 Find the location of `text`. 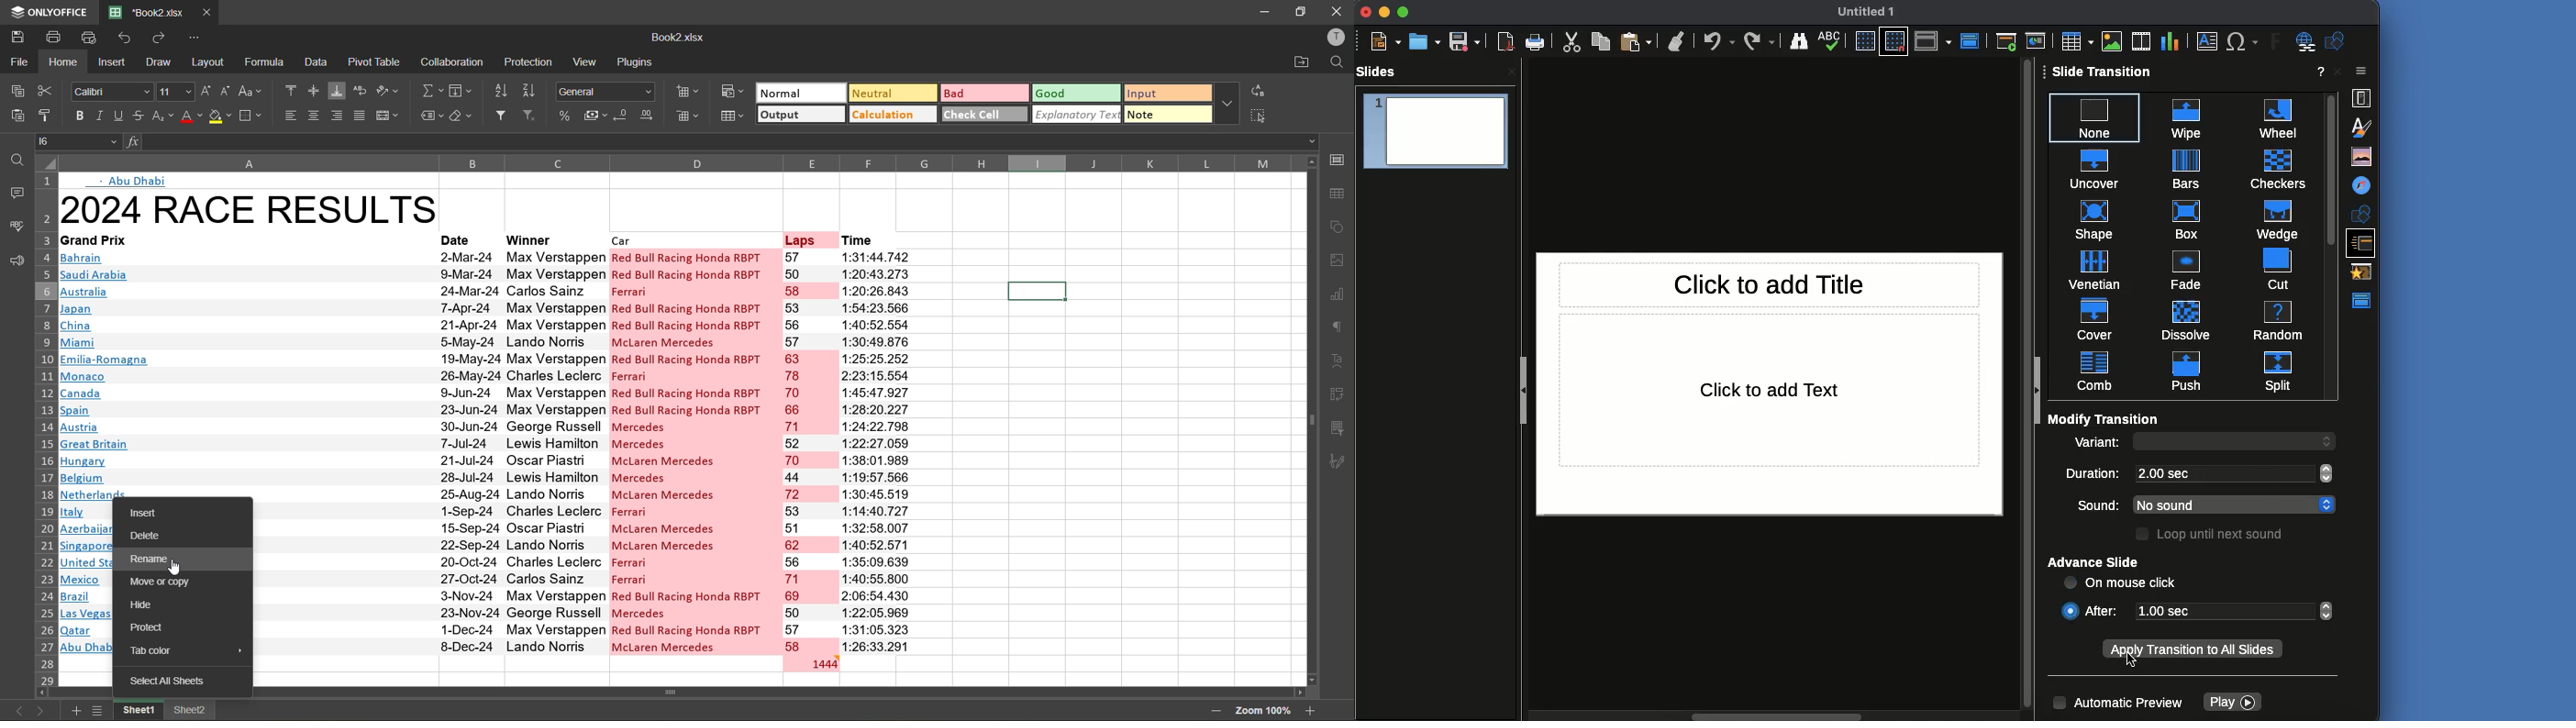

text is located at coordinates (129, 180).